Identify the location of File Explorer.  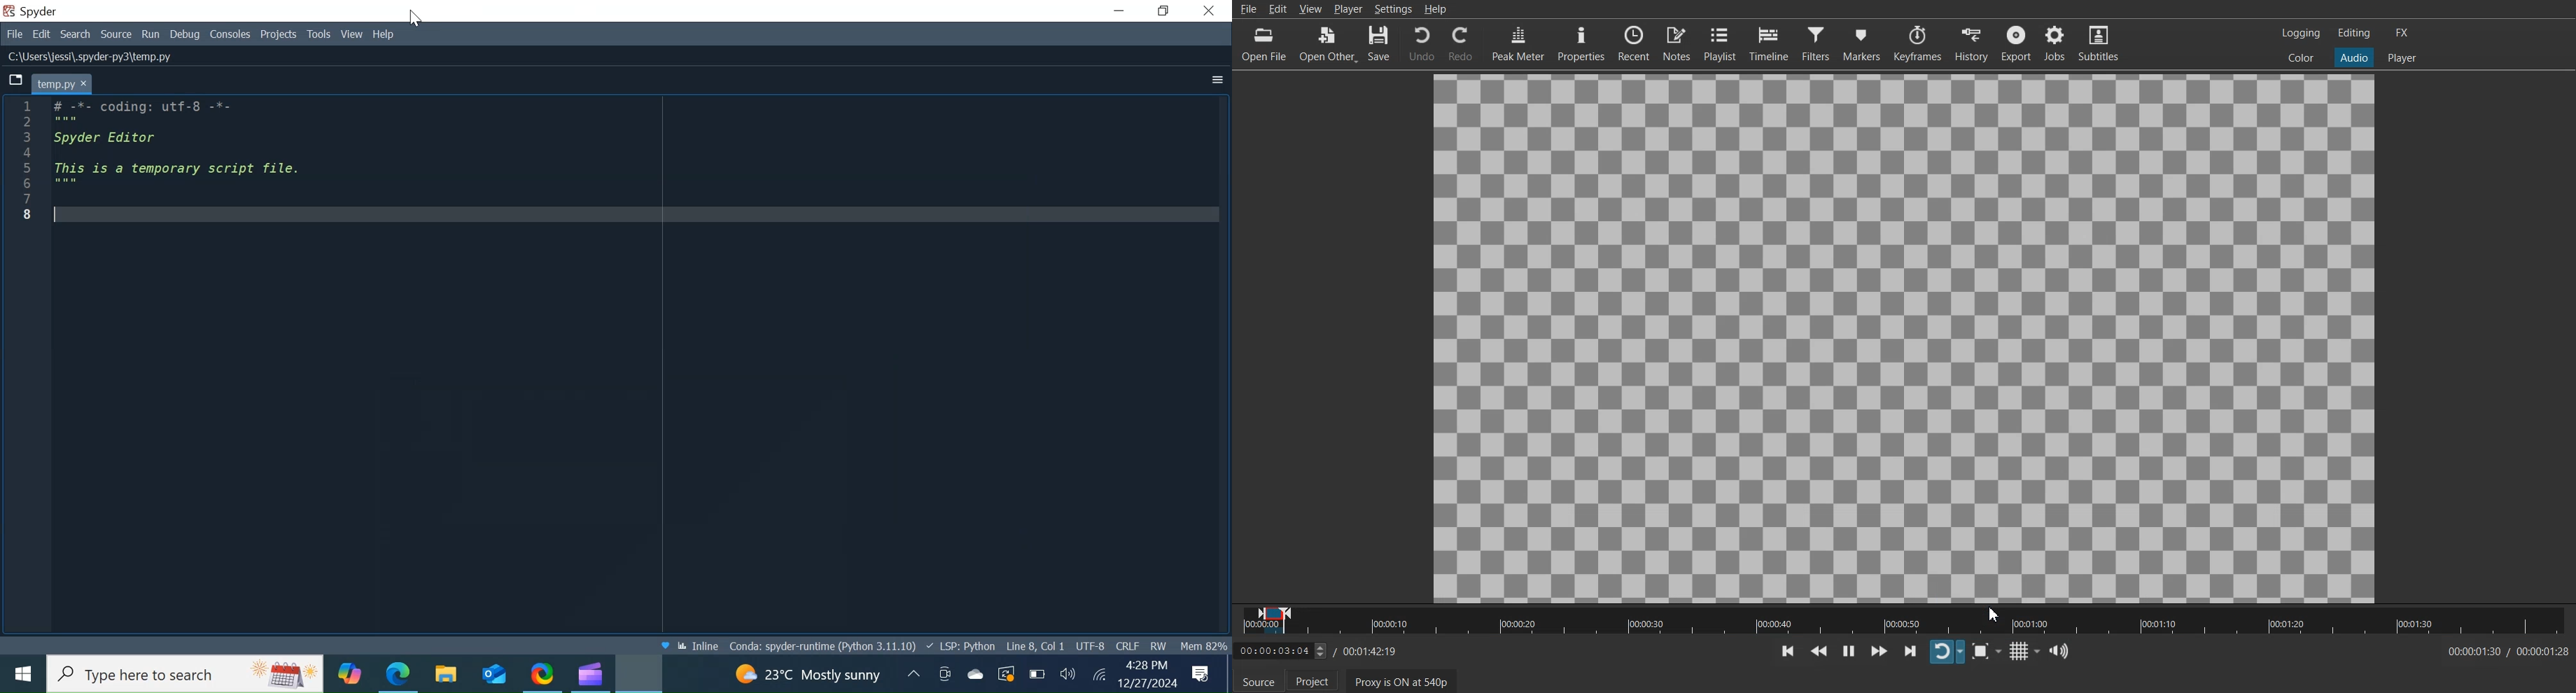
(447, 674).